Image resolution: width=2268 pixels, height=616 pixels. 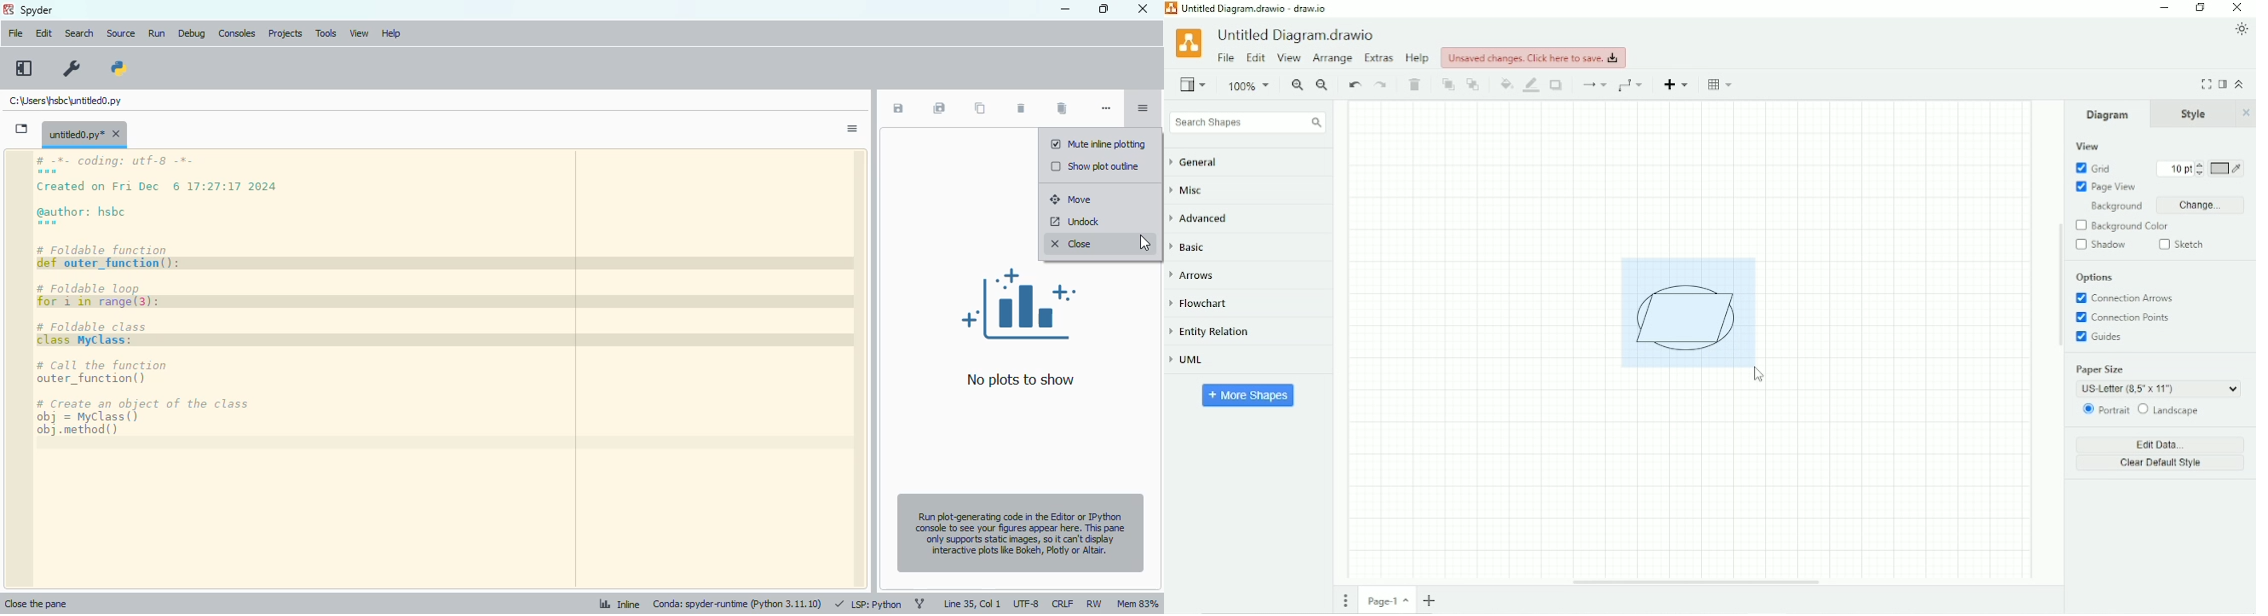 I want to click on View, so click(x=2087, y=146).